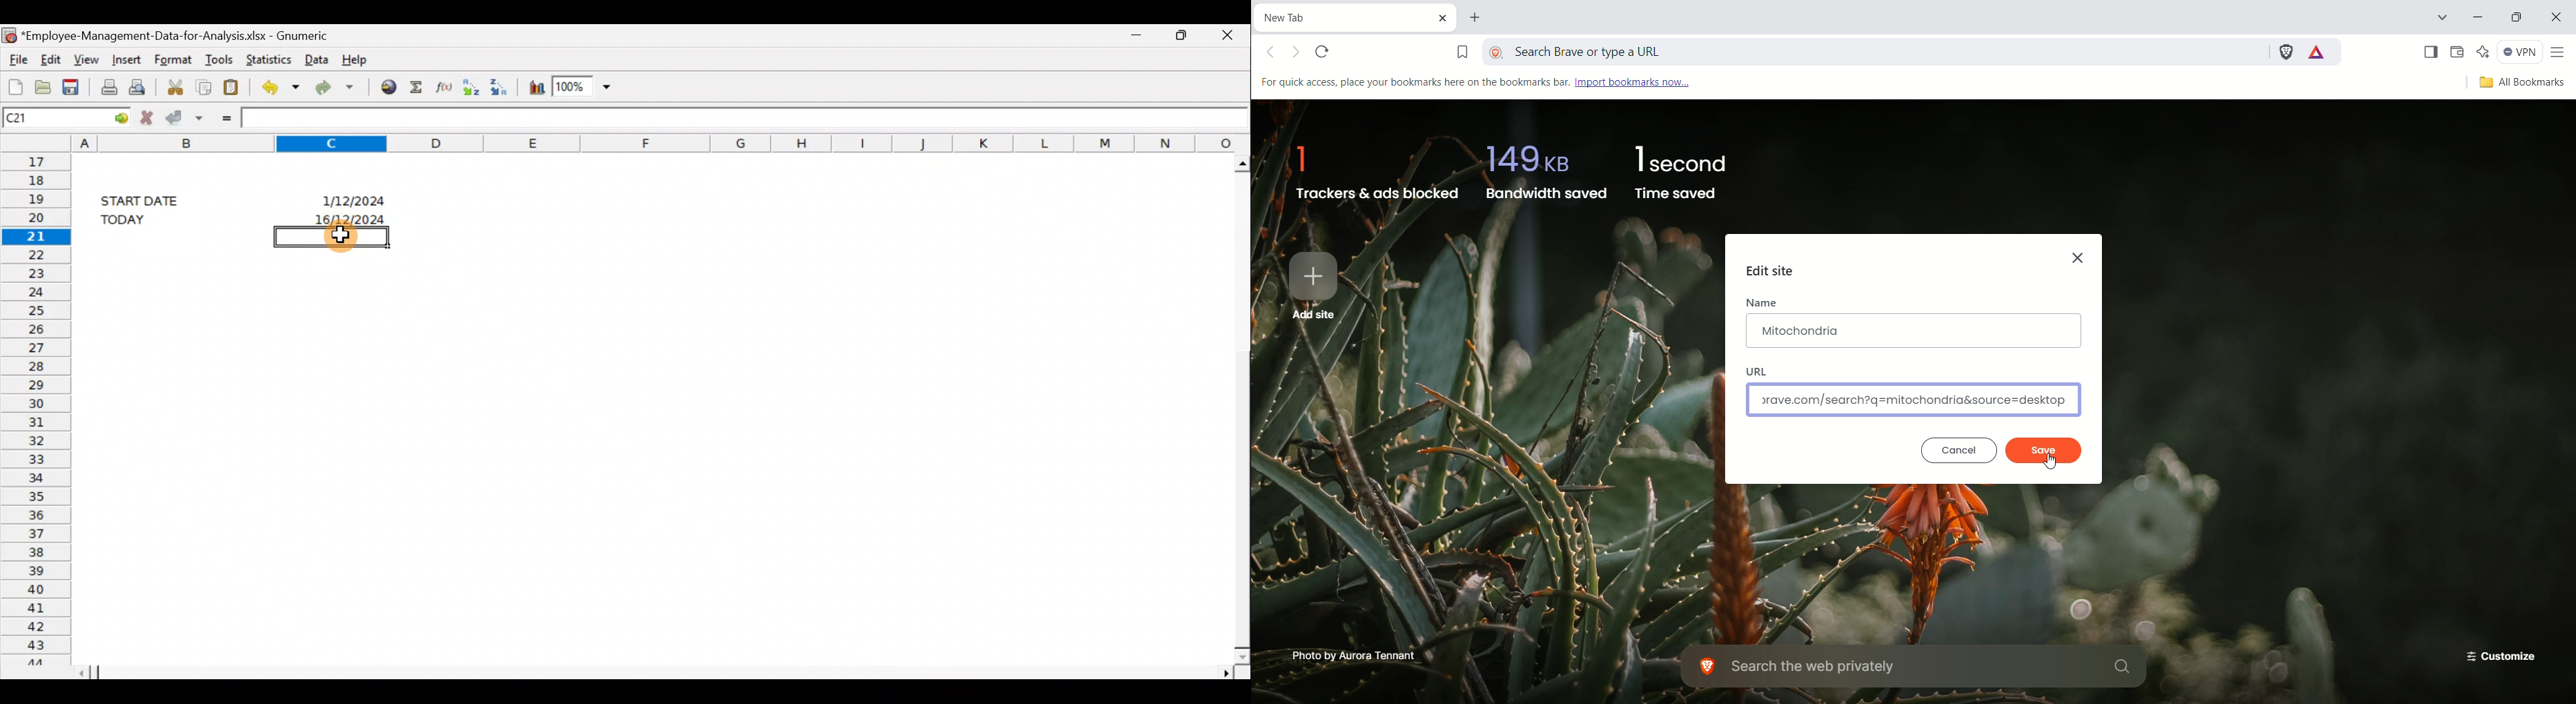 This screenshot has height=728, width=2576. What do you see at coordinates (145, 117) in the screenshot?
I see `Cancel change` at bounding box center [145, 117].